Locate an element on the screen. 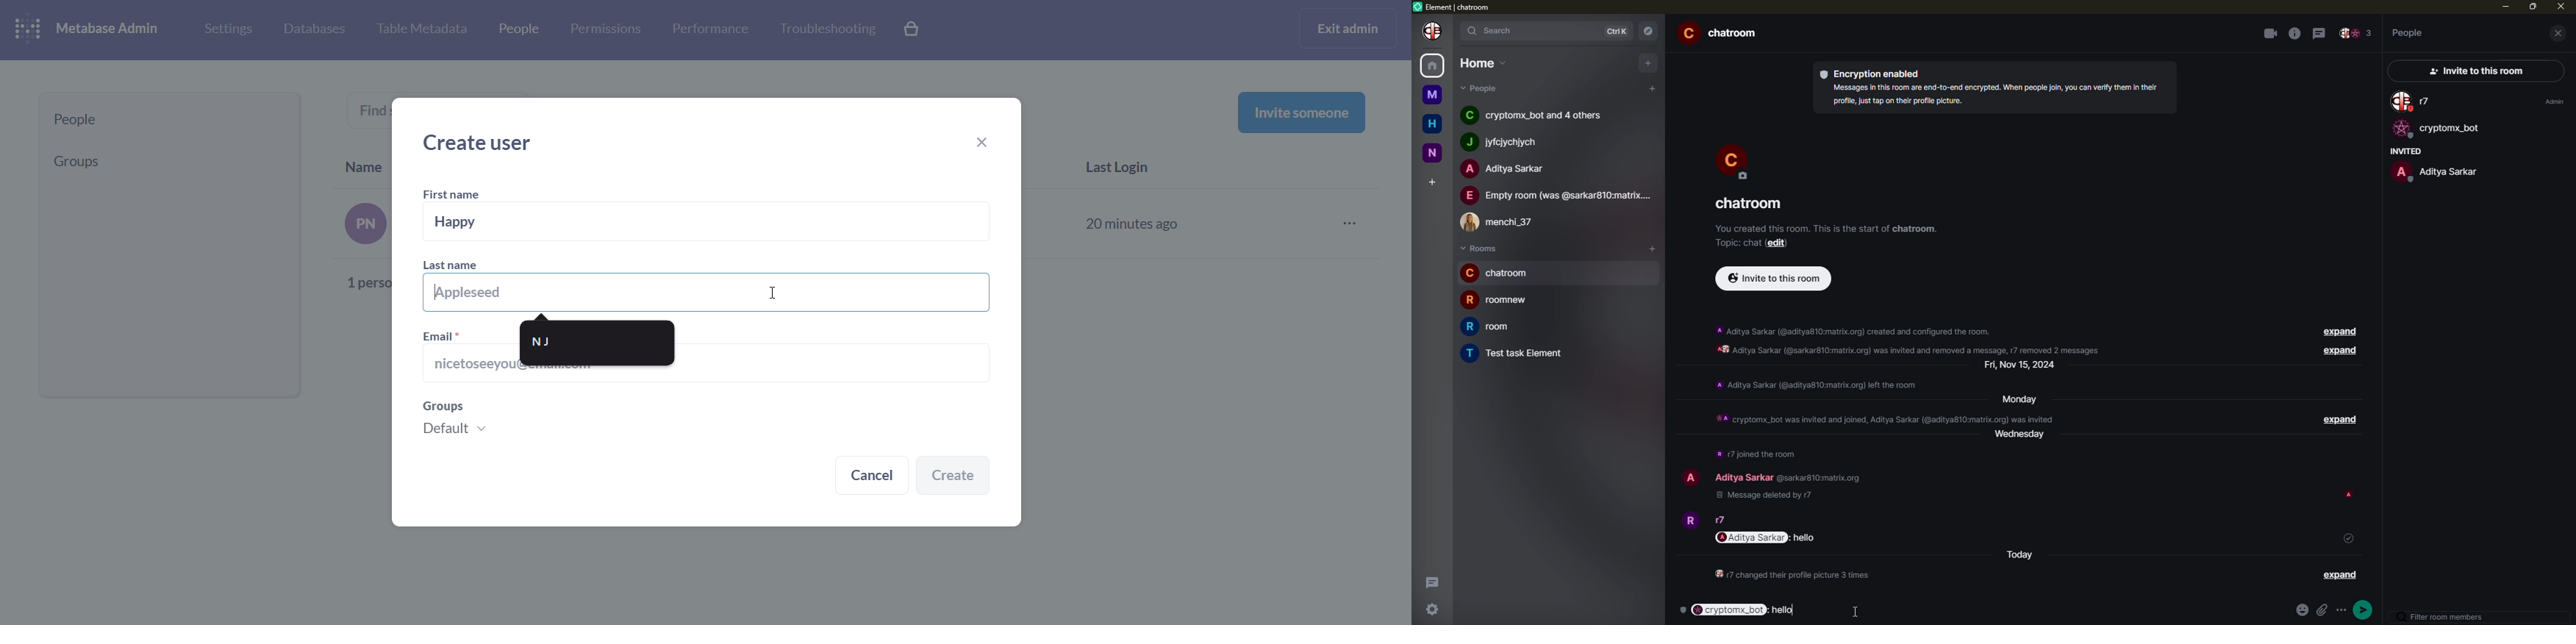 The image size is (2576, 644). settings is located at coordinates (226, 28).